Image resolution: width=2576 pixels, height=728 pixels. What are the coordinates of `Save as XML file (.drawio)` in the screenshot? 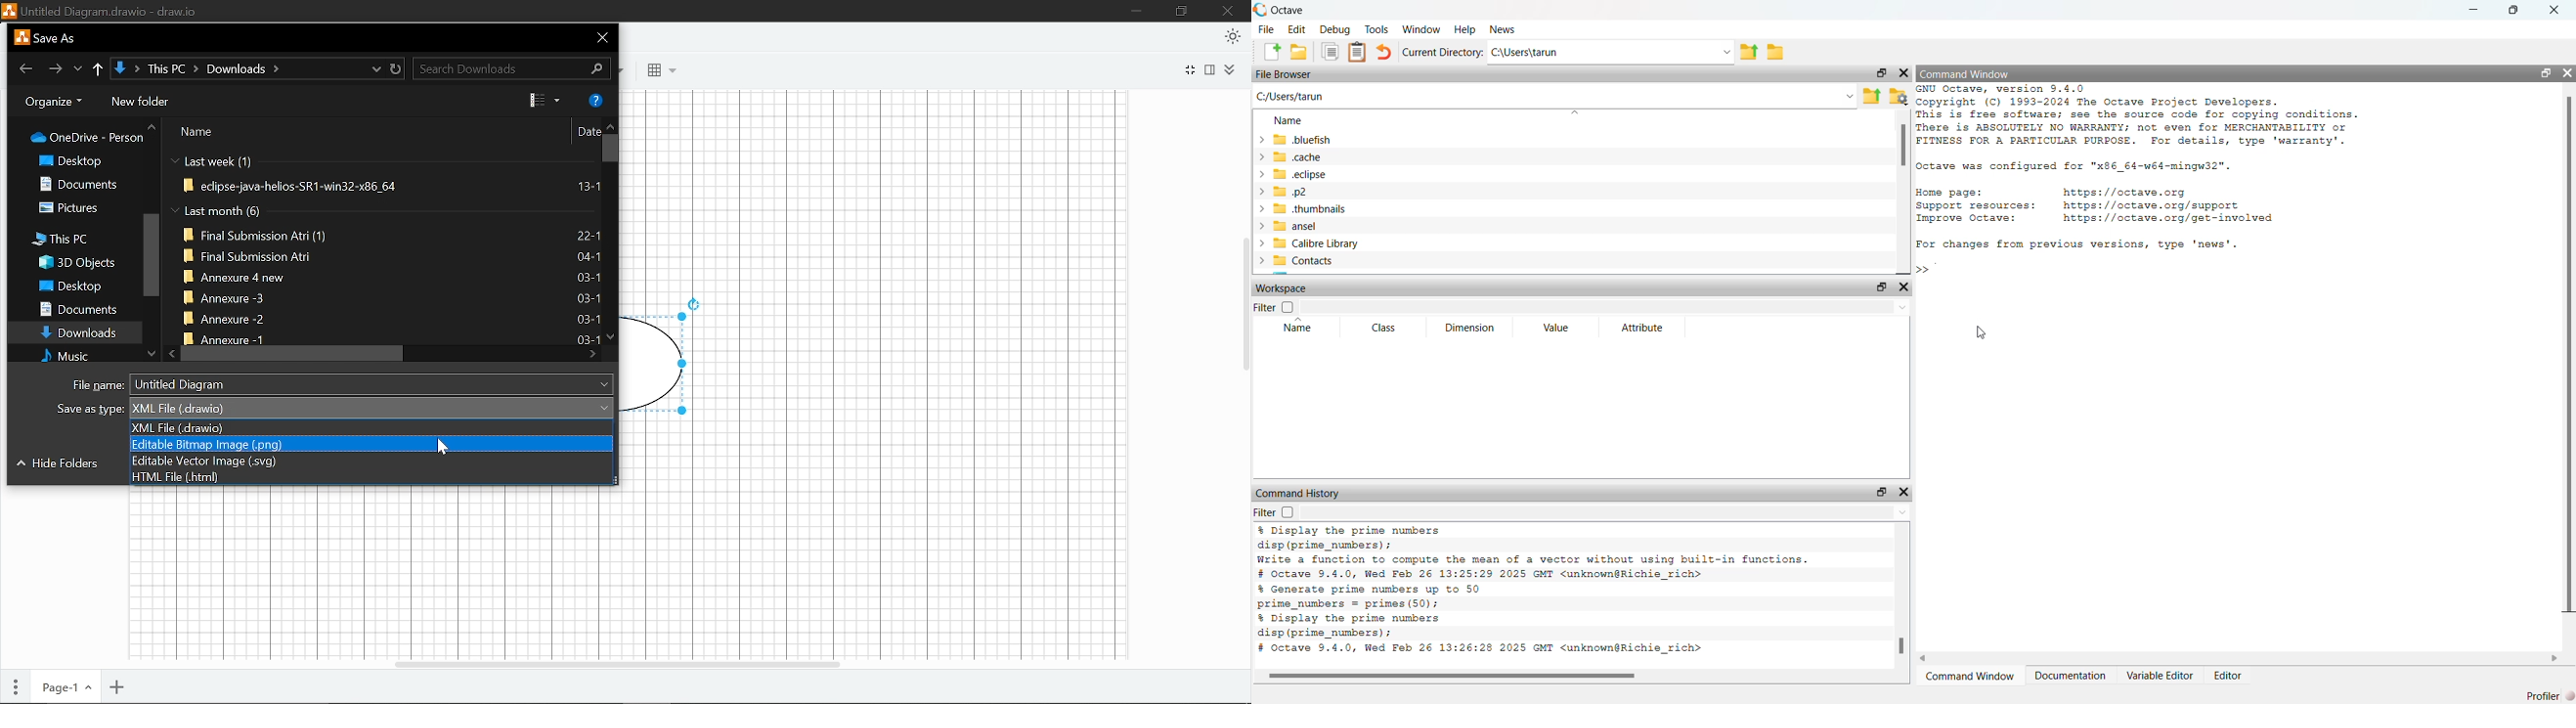 It's located at (373, 427).